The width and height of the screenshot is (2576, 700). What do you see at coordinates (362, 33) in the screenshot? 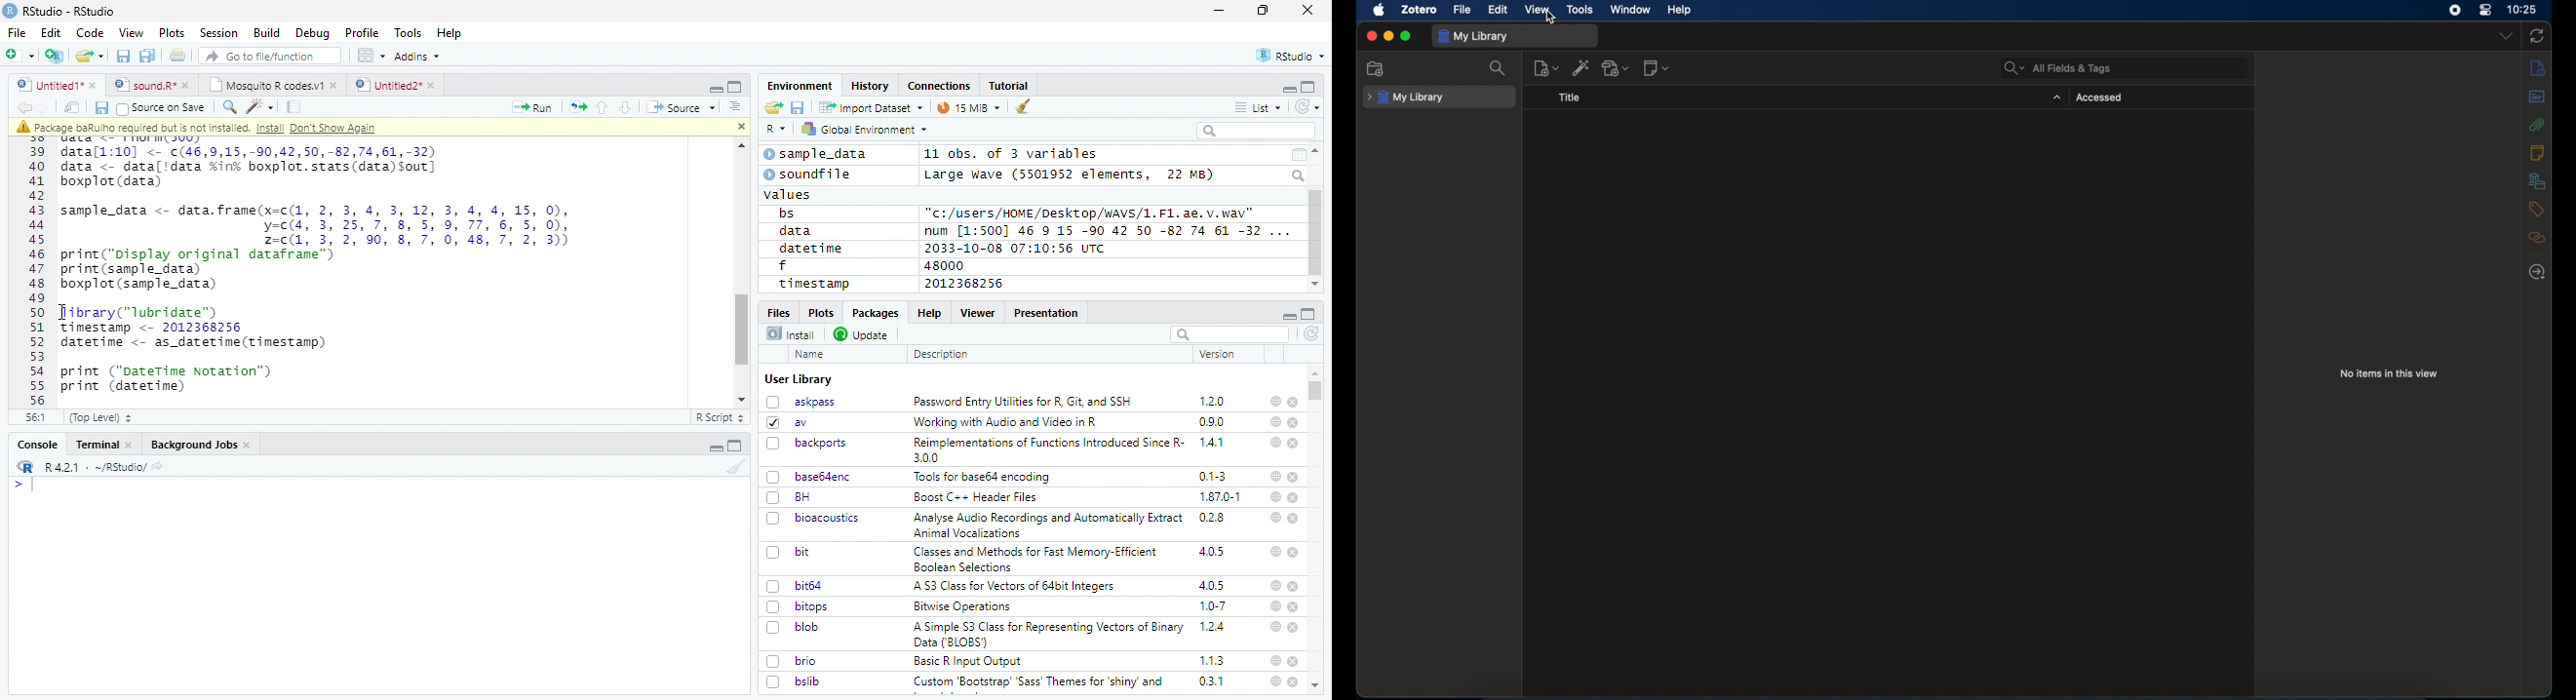
I see `Profile` at bounding box center [362, 33].